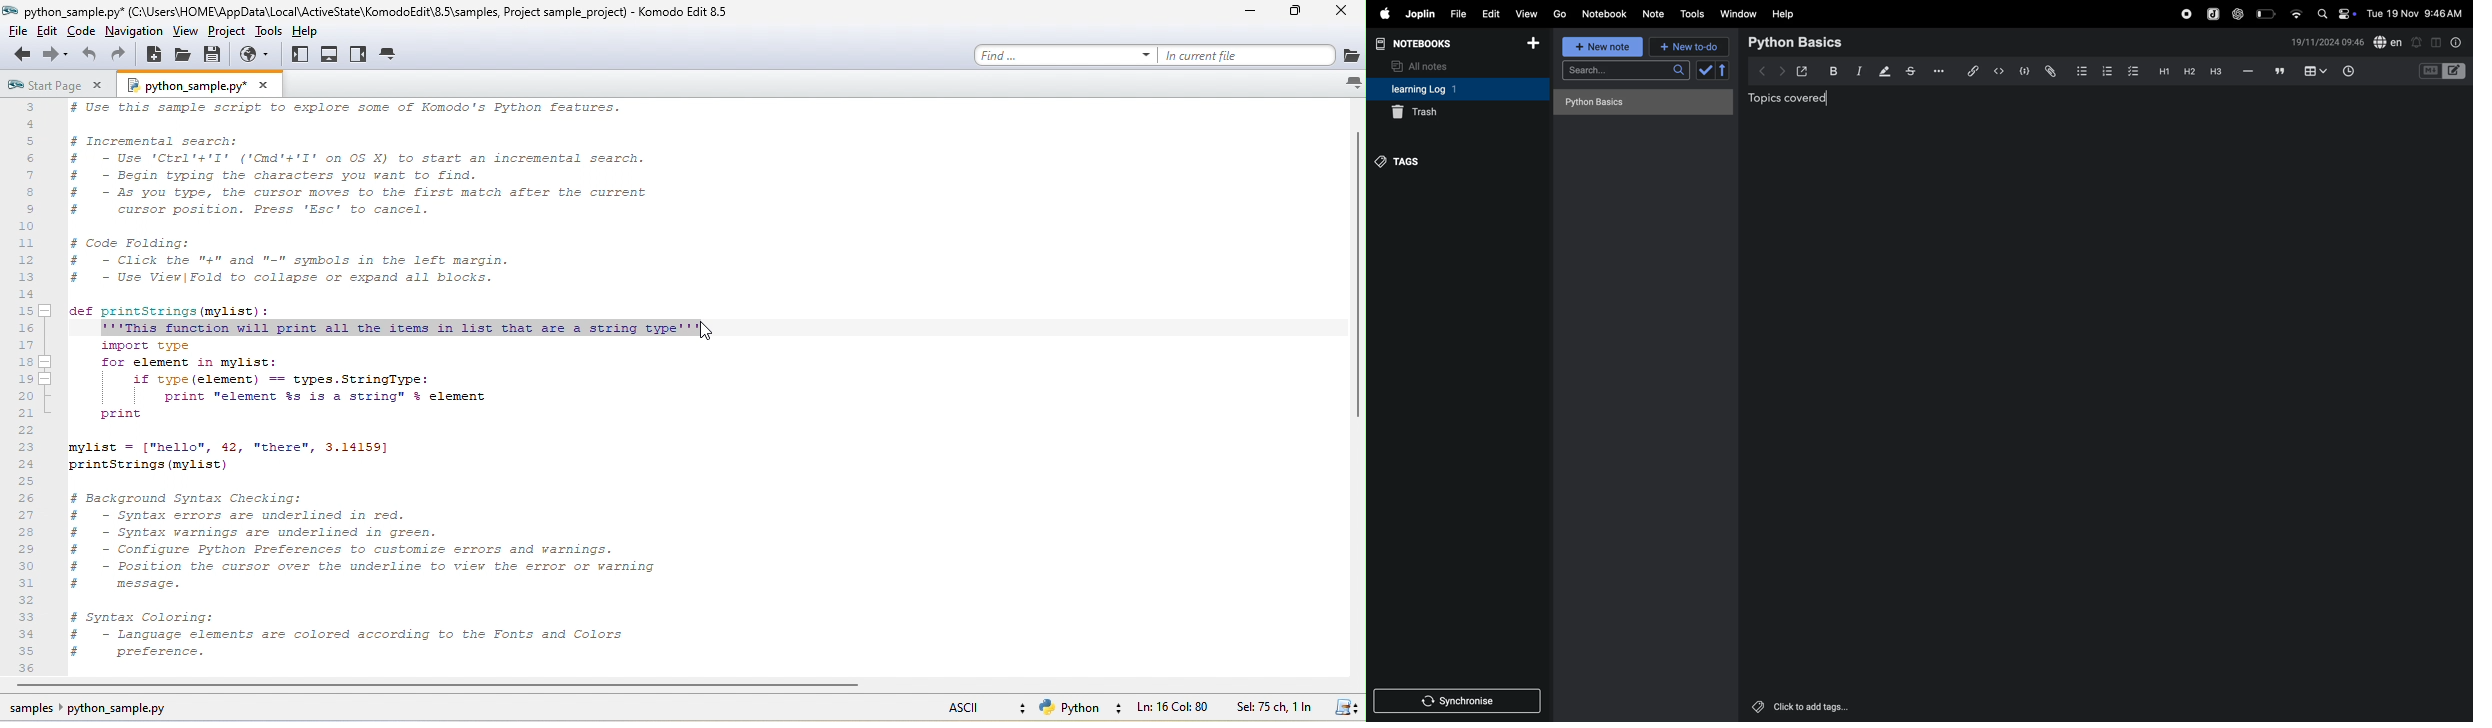 The width and height of the screenshot is (2492, 728). I want to click on tags, so click(1400, 160).